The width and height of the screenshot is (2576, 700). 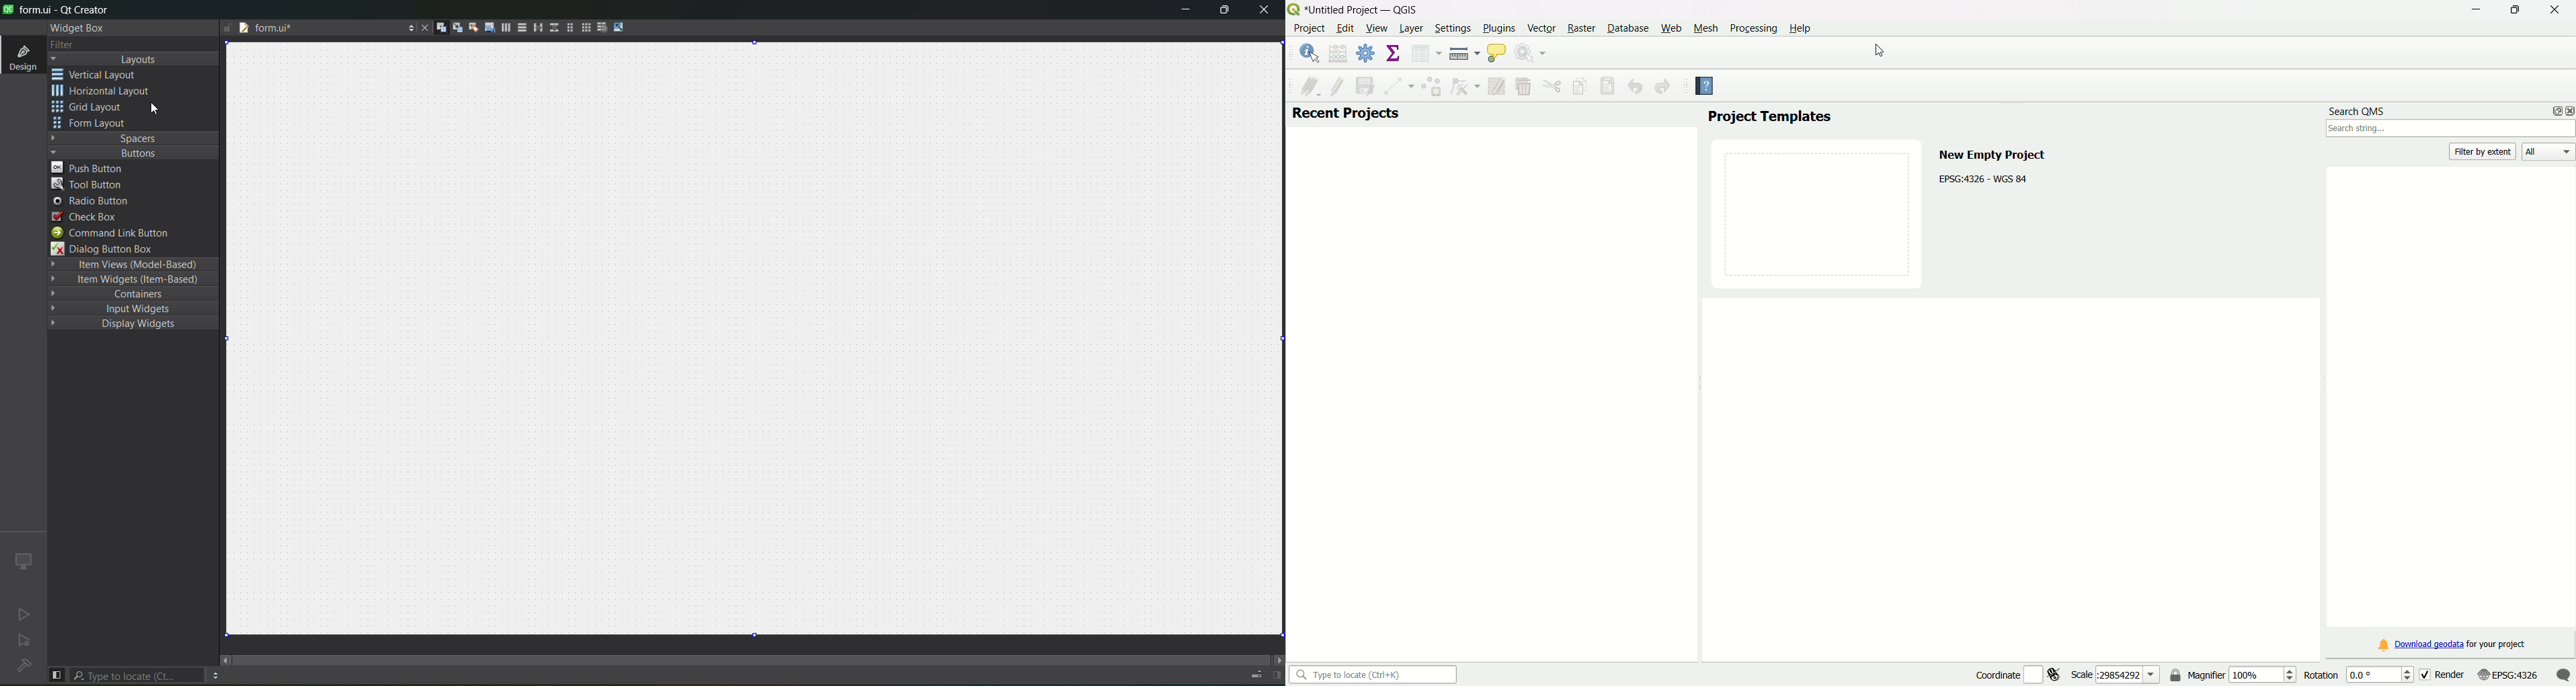 What do you see at coordinates (2514, 11) in the screenshot?
I see `Maximize` at bounding box center [2514, 11].